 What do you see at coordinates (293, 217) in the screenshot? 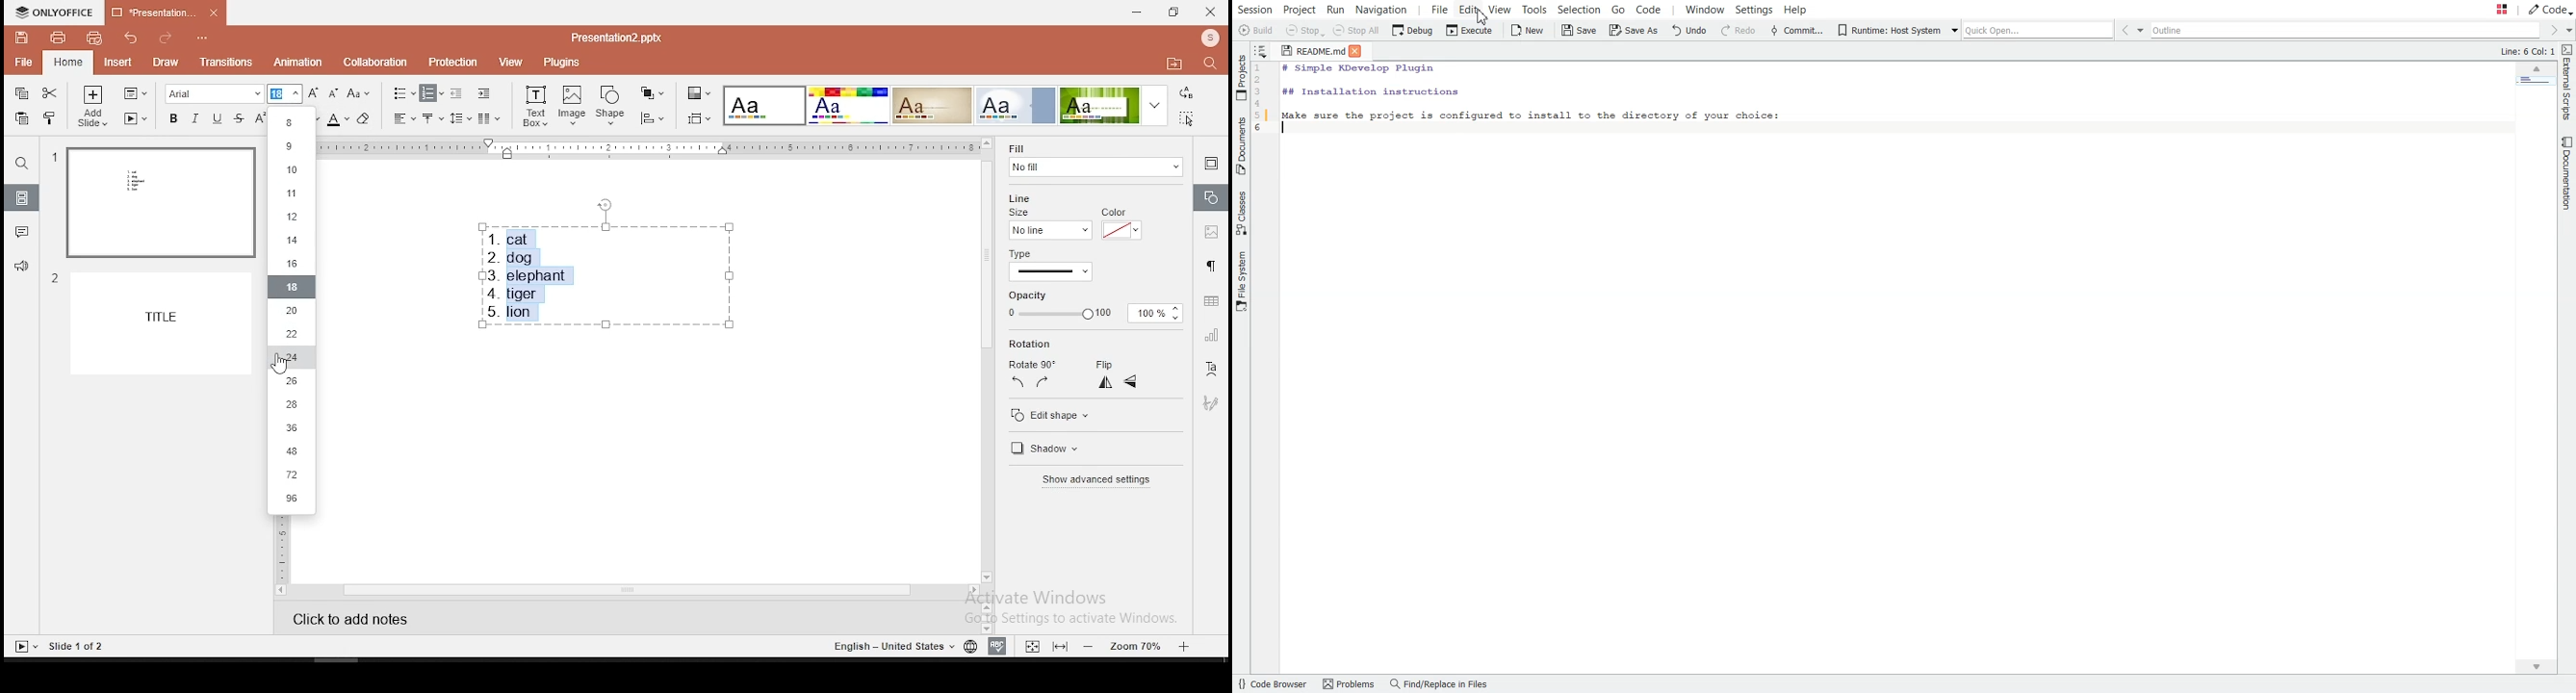
I see `12` at bounding box center [293, 217].